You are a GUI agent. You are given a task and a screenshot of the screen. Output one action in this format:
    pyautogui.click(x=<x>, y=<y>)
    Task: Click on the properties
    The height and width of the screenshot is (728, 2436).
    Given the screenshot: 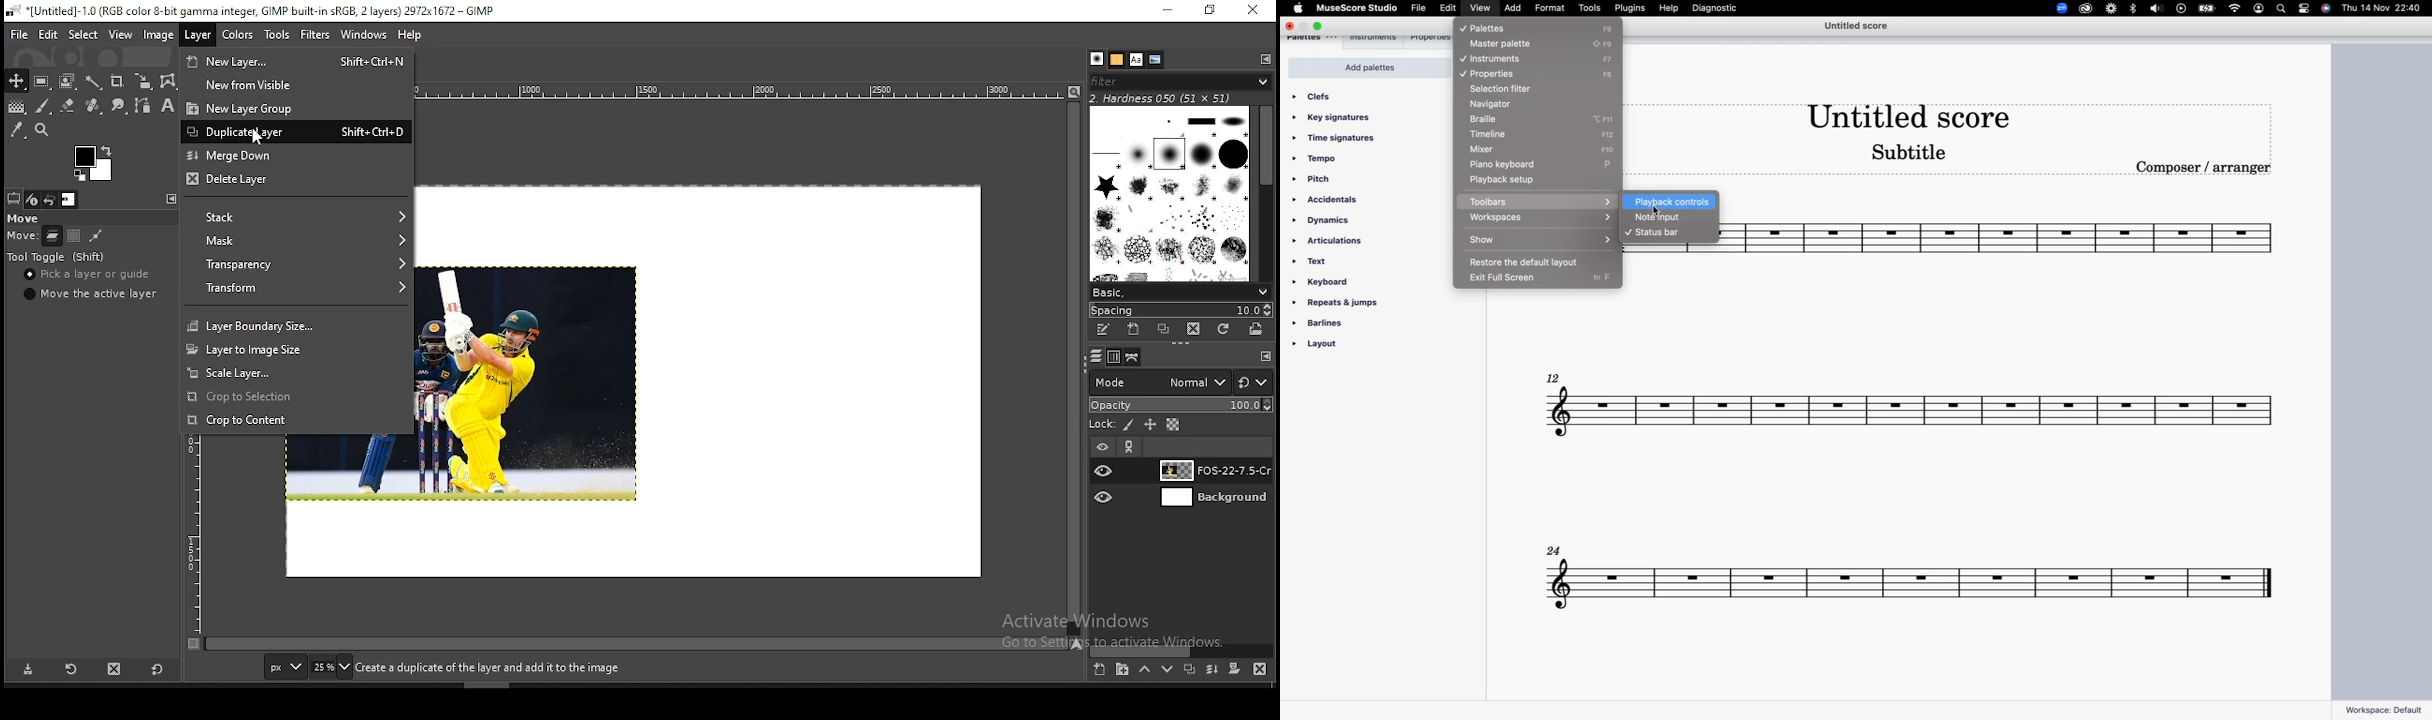 What is the action you would take?
    pyautogui.click(x=1515, y=73)
    